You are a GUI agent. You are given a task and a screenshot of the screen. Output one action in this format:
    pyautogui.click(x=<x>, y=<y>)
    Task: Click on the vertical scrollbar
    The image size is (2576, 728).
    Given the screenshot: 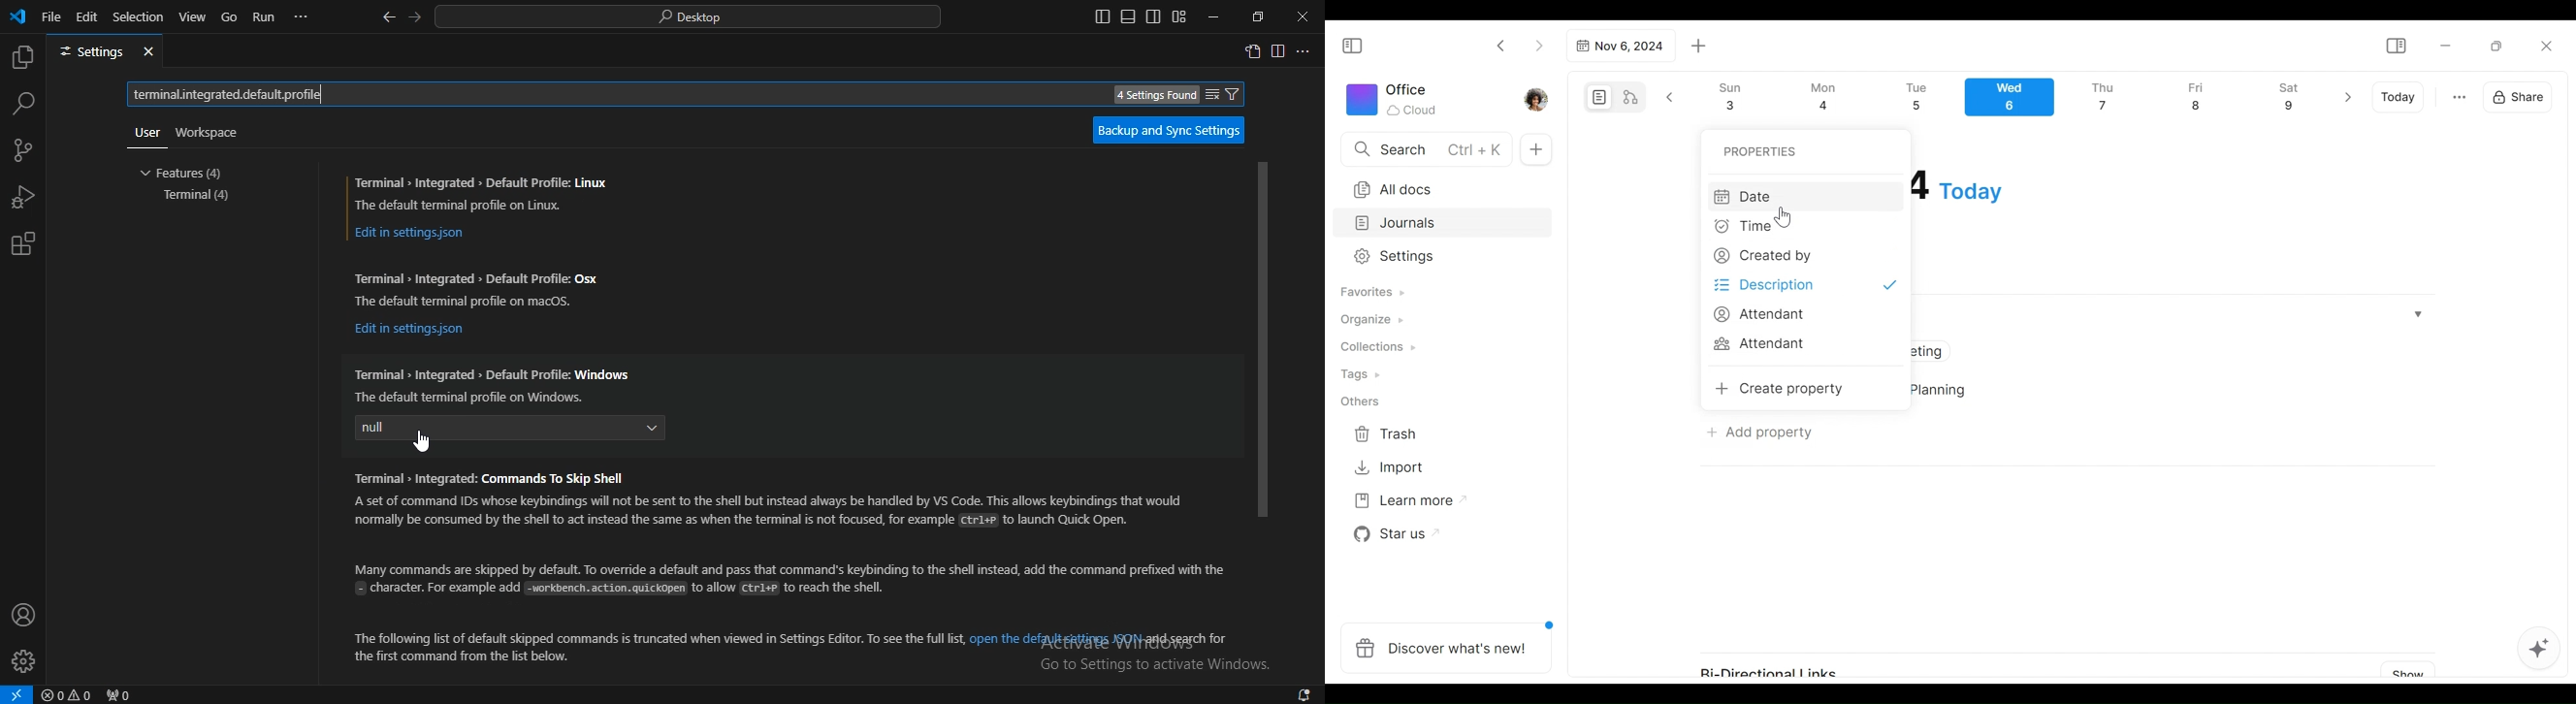 What is the action you would take?
    pyautogui.click(x=2564, y=370)
    